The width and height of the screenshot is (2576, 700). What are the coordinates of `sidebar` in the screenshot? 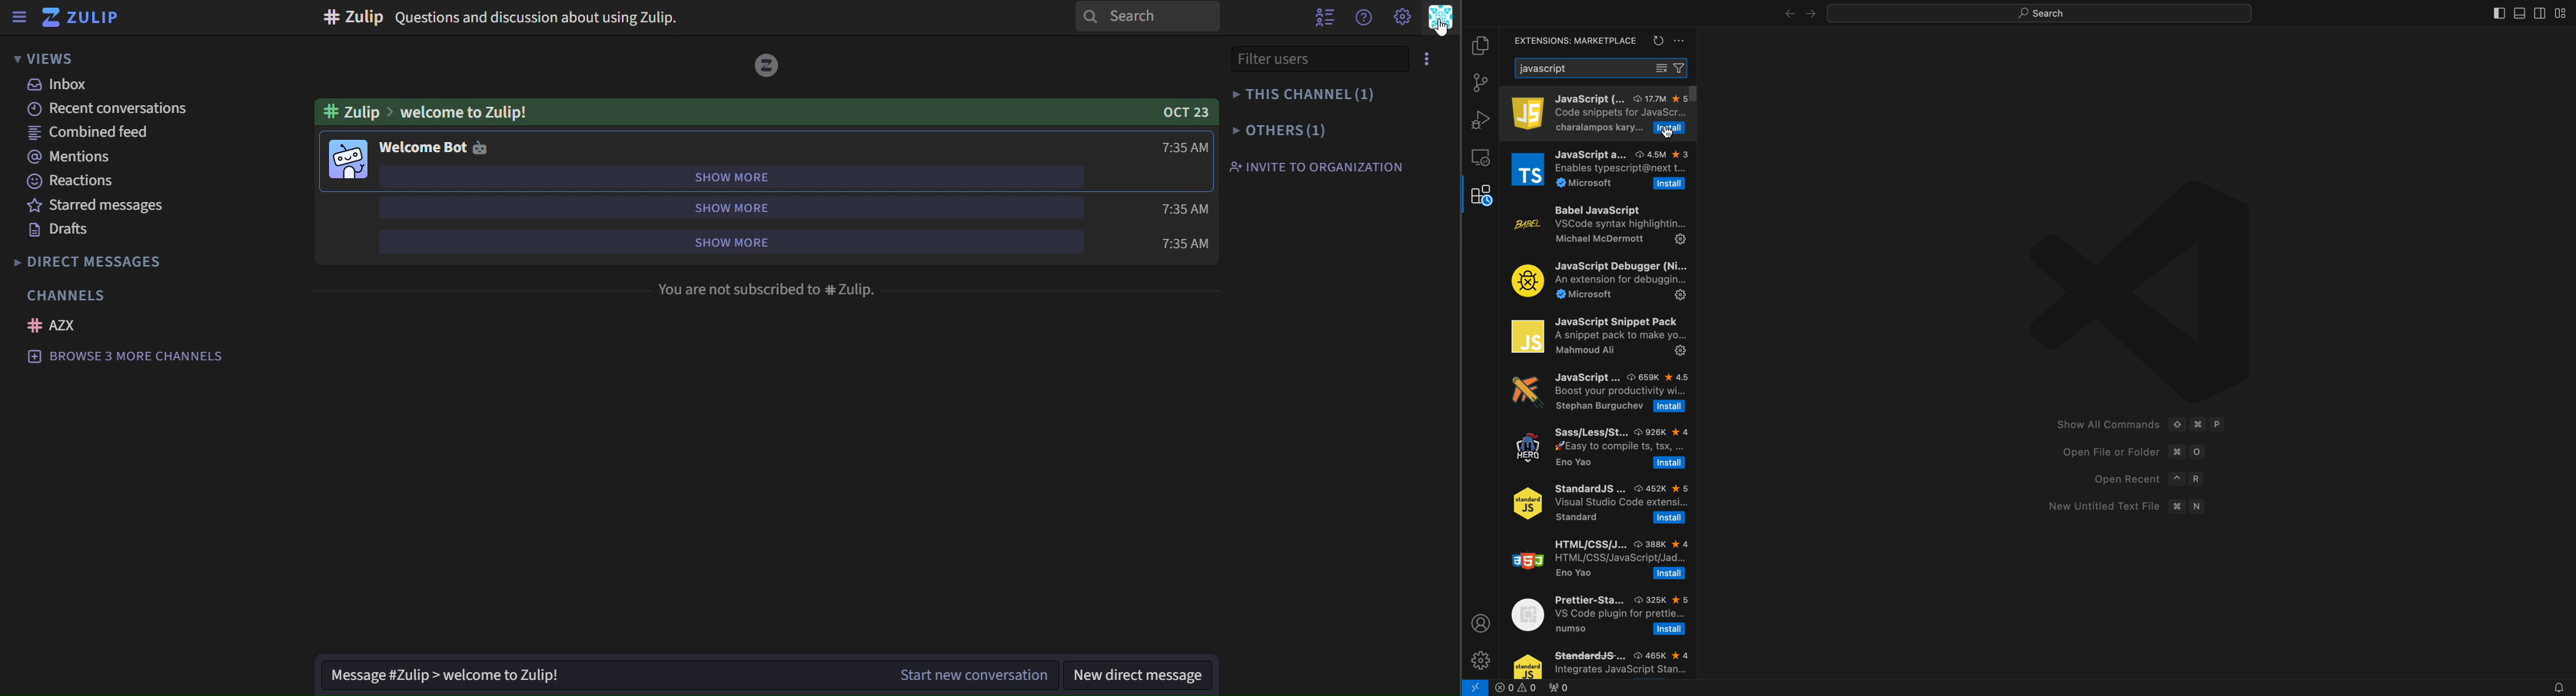 It's located at (21, 18).